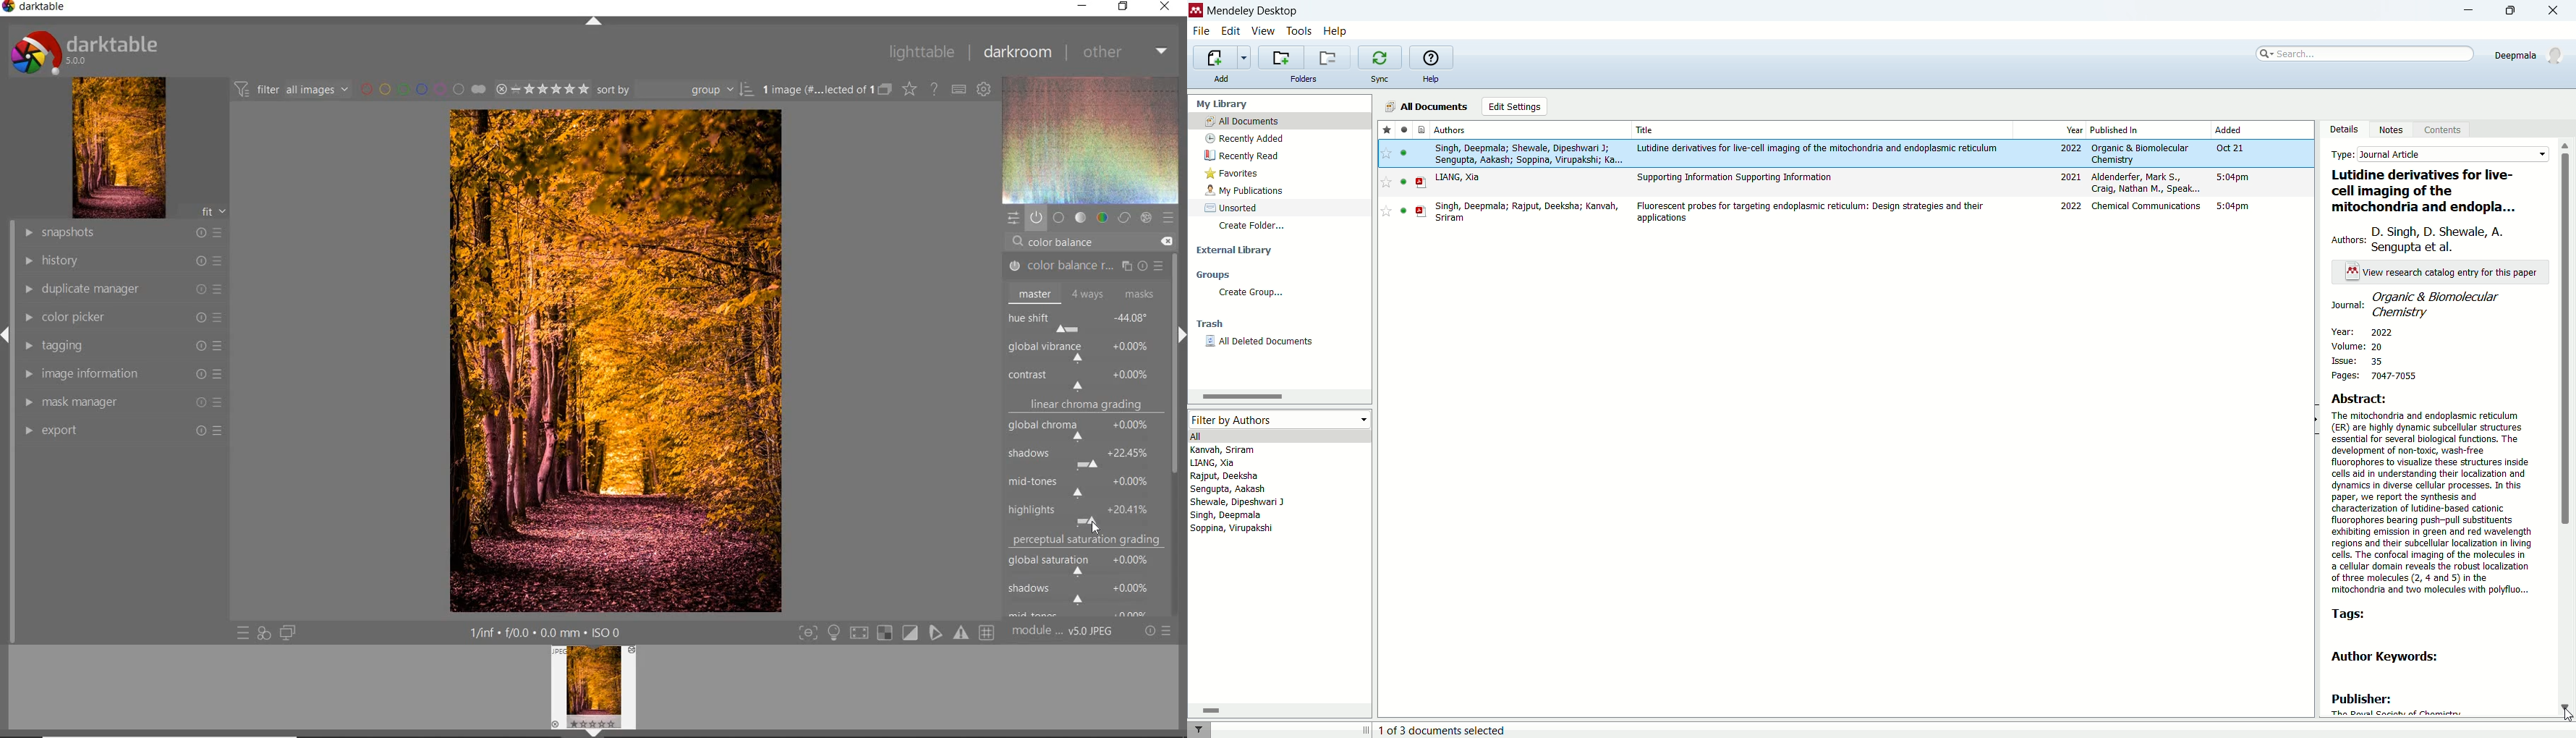 Image resolution: width=2576 pixels, height=756 pixels. Describe the element at coordinates (936, 89) in the screenshot. I see `enable for online help` at that location.